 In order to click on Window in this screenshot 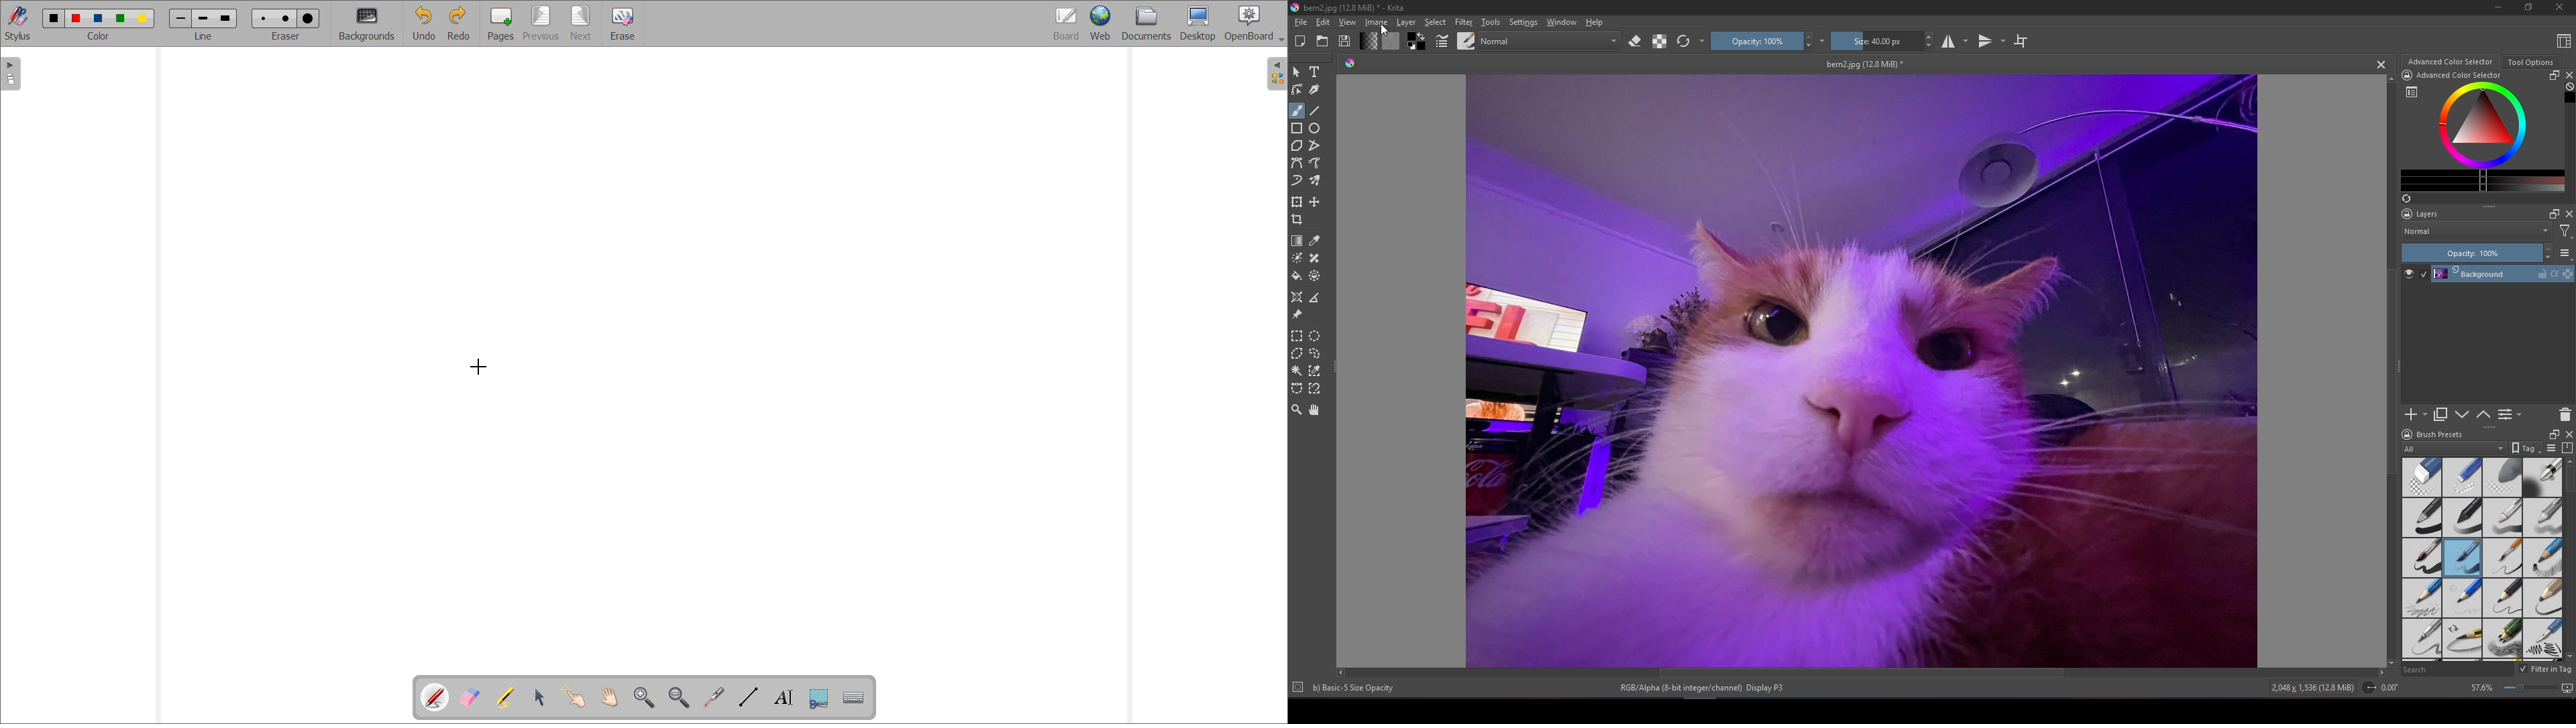, I will do `click(1562, 23)`.